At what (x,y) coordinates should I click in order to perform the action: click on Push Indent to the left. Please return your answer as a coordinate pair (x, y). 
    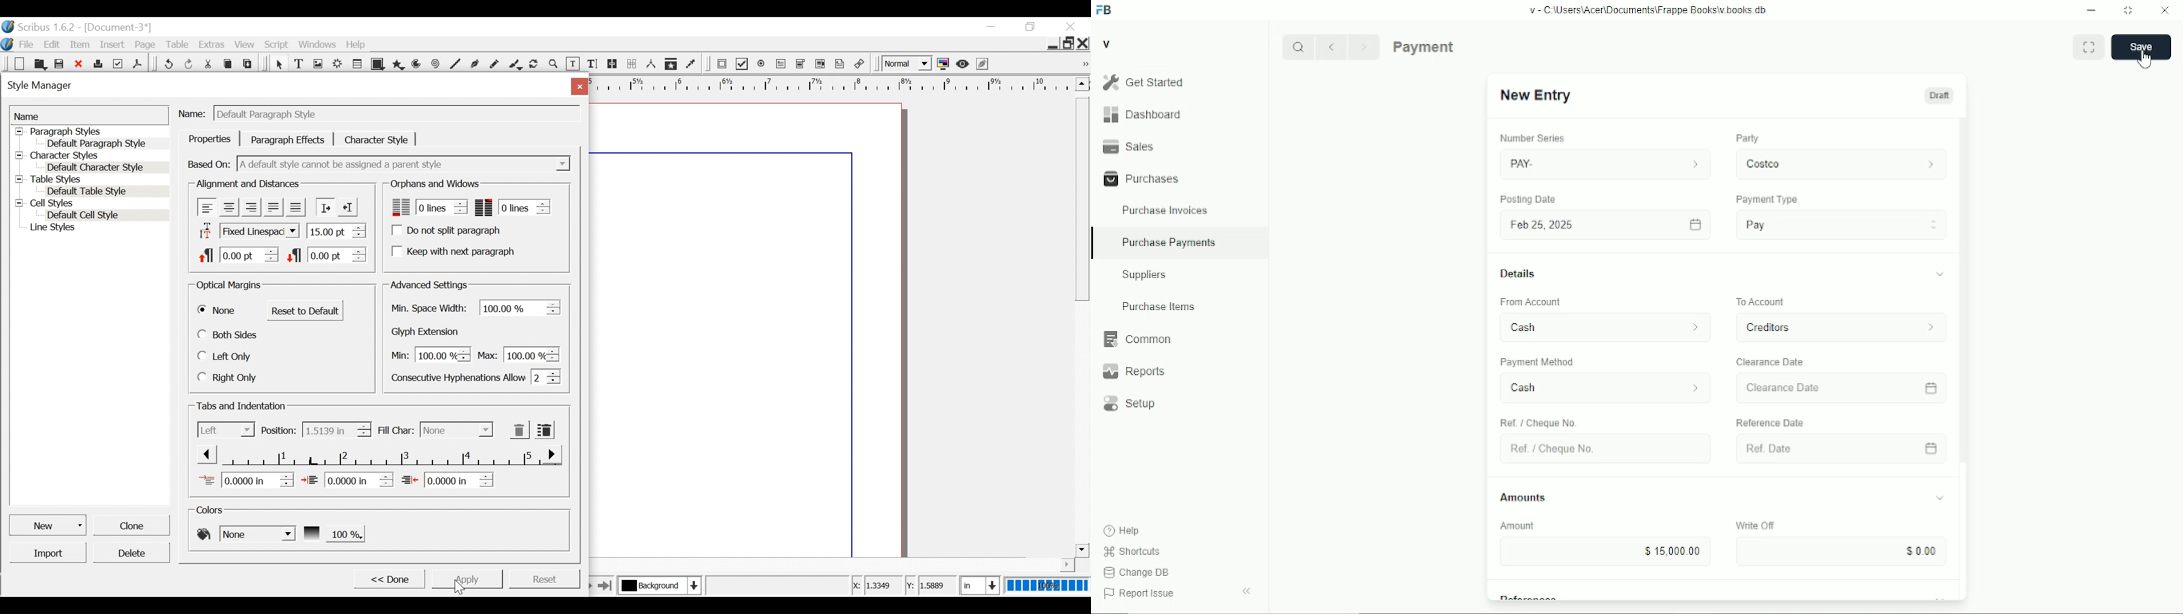
    Looking at the image, I should click on (347, 206).